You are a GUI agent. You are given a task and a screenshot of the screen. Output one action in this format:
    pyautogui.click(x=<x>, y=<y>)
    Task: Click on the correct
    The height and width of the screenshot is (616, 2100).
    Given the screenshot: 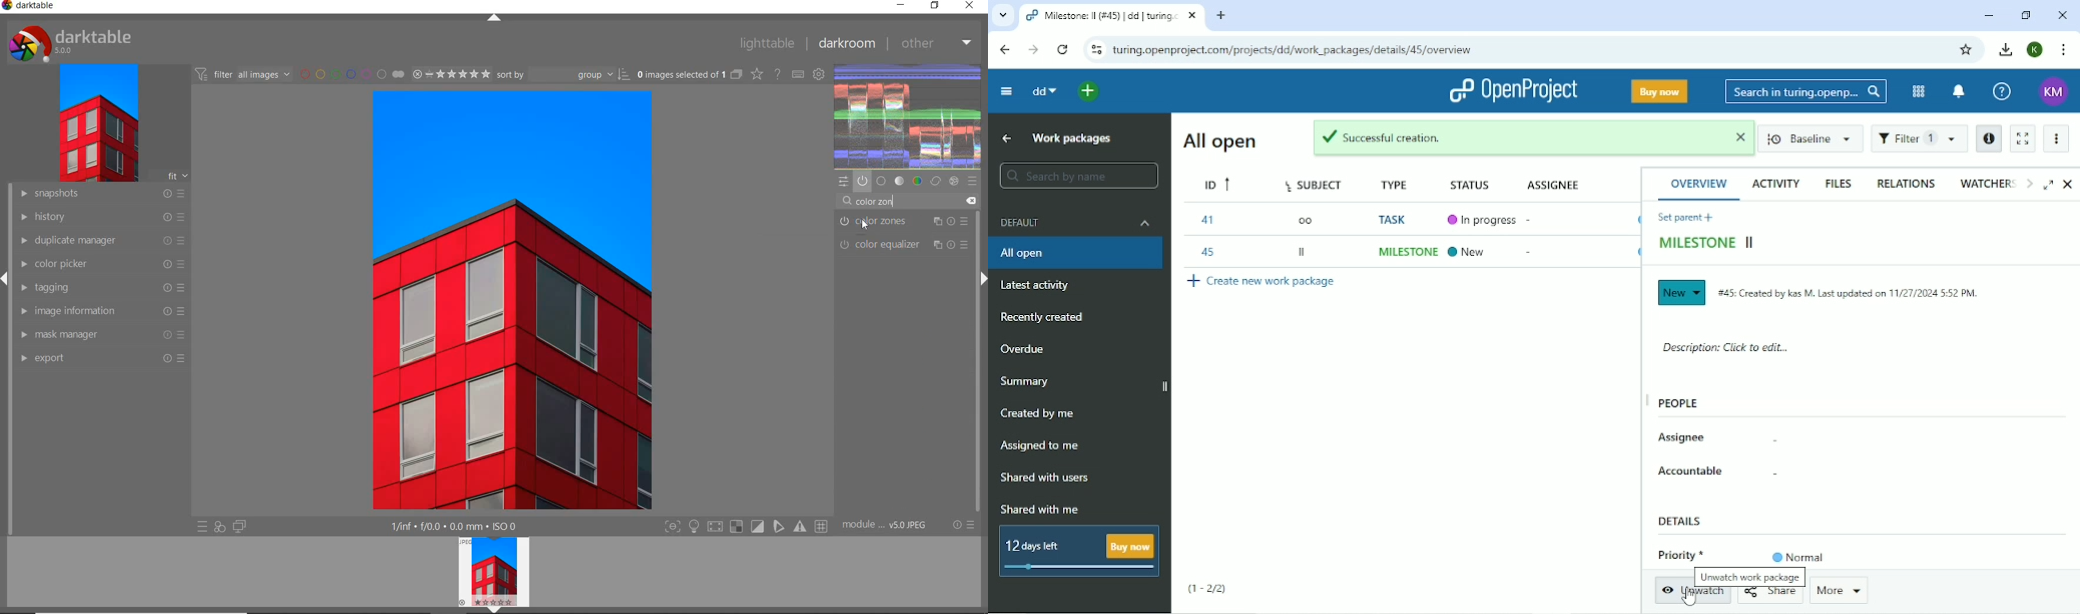 What is the action you would take?
    pyautogui.click(x=936, y=182)
    